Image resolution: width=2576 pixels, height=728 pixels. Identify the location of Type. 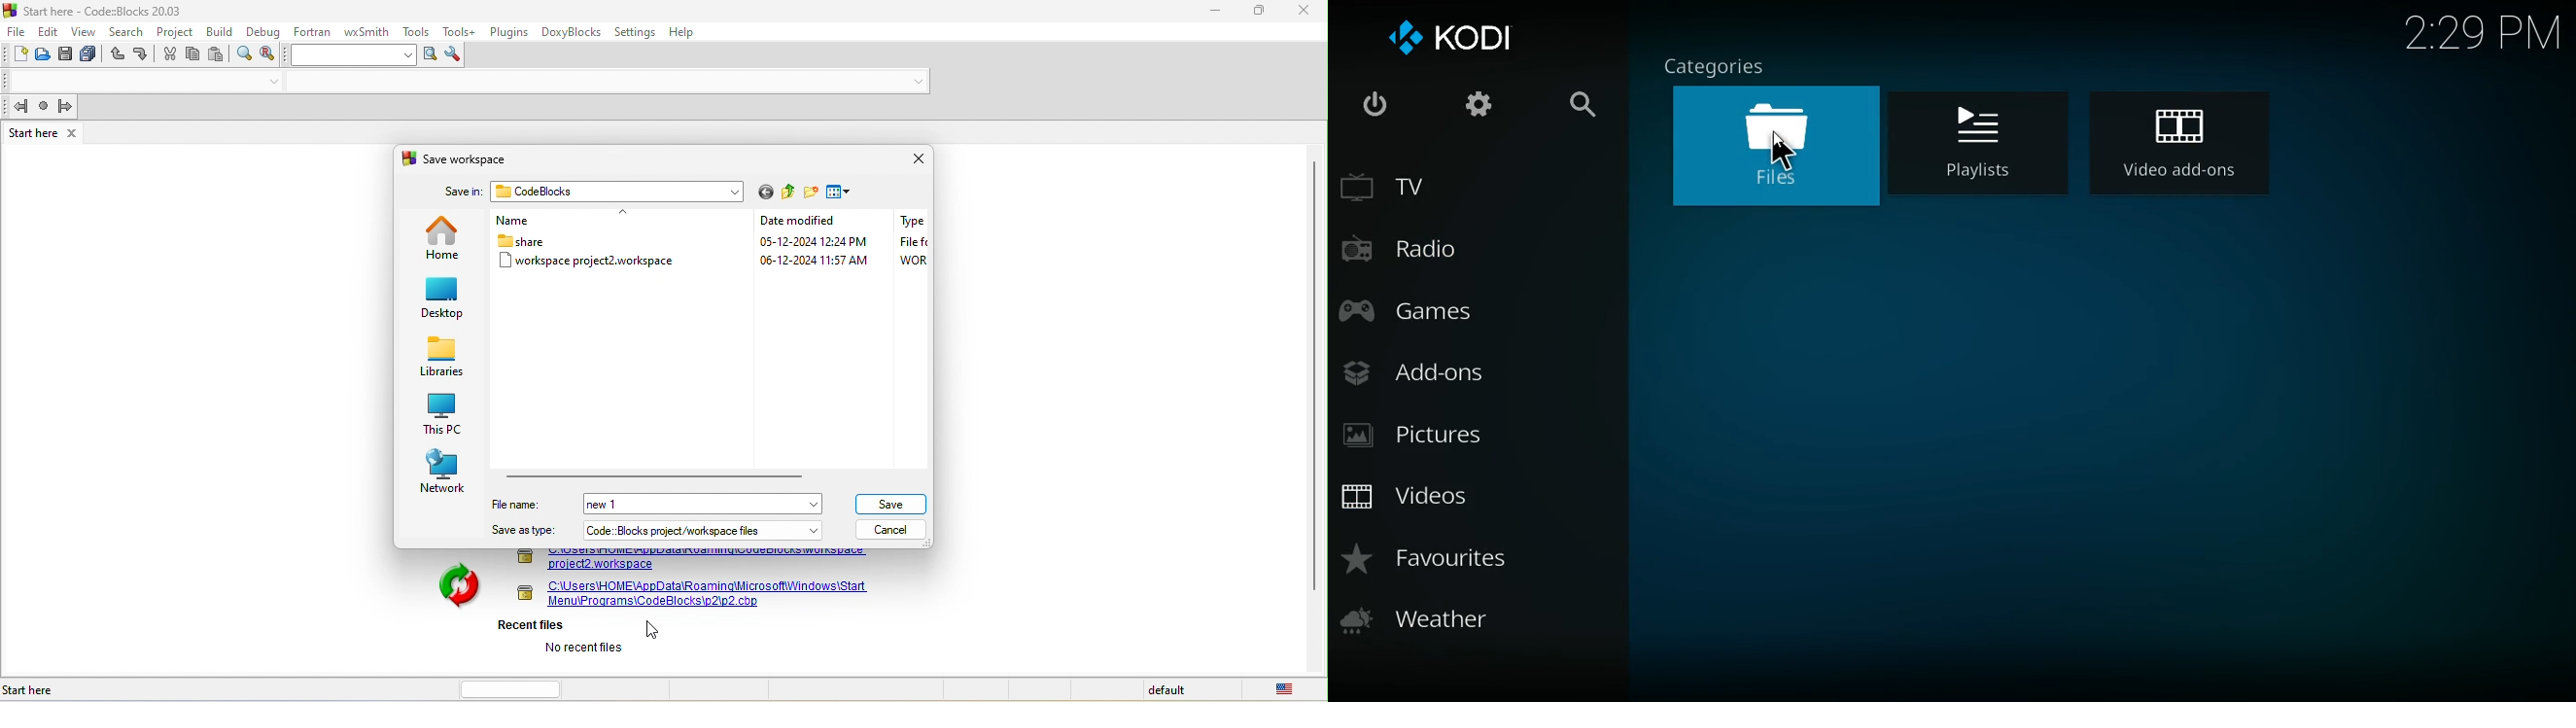
(911, 221).